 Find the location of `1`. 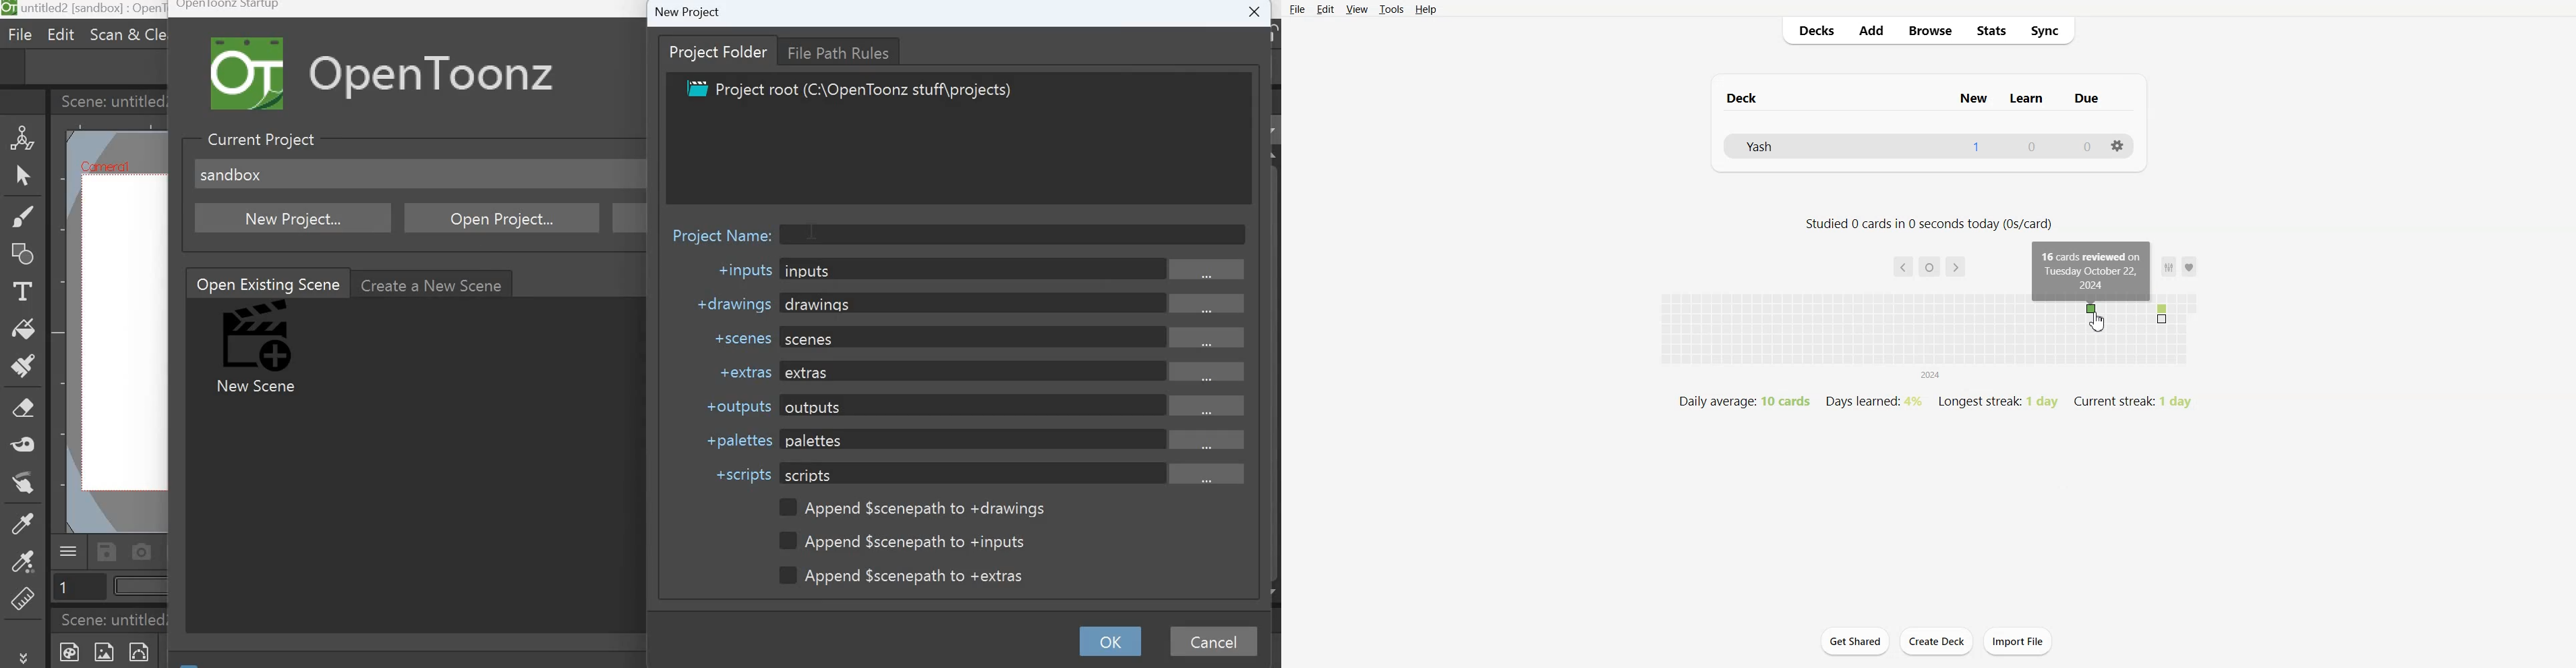

1 is located at coordinates (1976, 146).